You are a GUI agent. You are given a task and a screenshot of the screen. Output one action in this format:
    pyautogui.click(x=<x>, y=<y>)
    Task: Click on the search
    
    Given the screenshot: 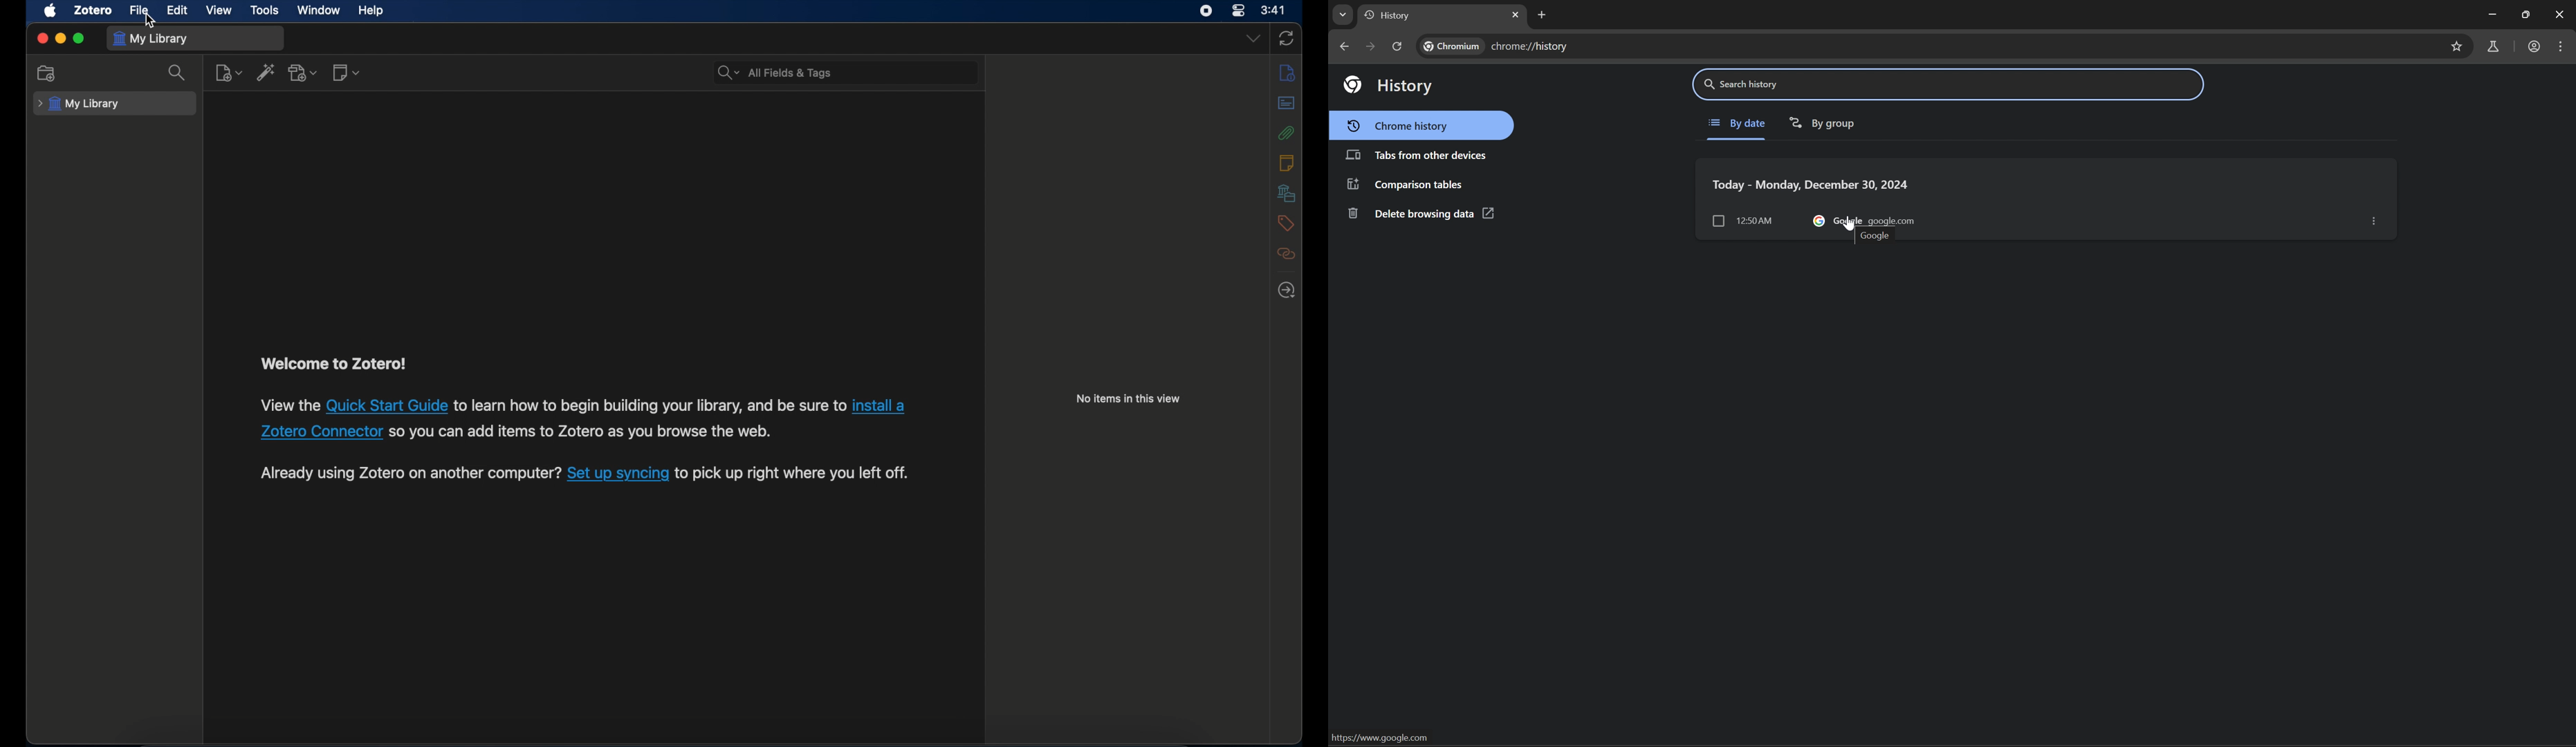 What is the action you would take?
    pyautogui.click(x=177, y=73)
    